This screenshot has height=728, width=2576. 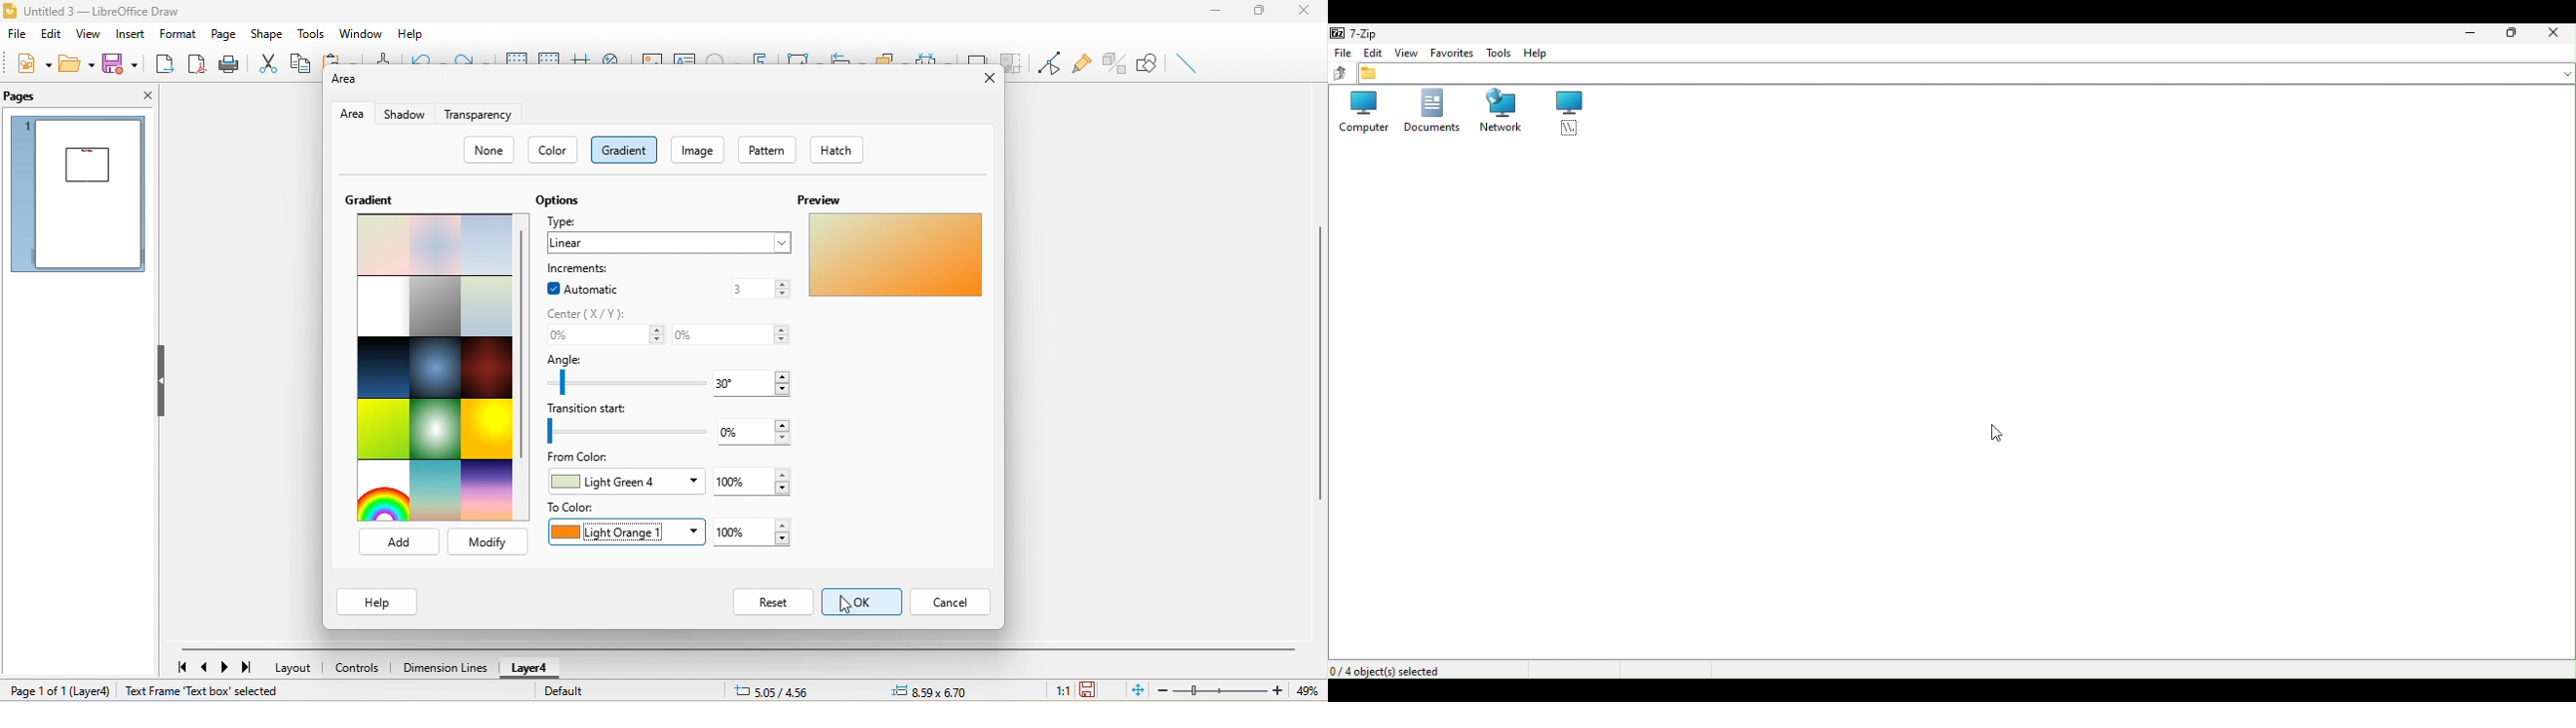 What do you see at coordinates (772, 601) in the screenshot?
I see `reset` at bounding box center [772, 601].